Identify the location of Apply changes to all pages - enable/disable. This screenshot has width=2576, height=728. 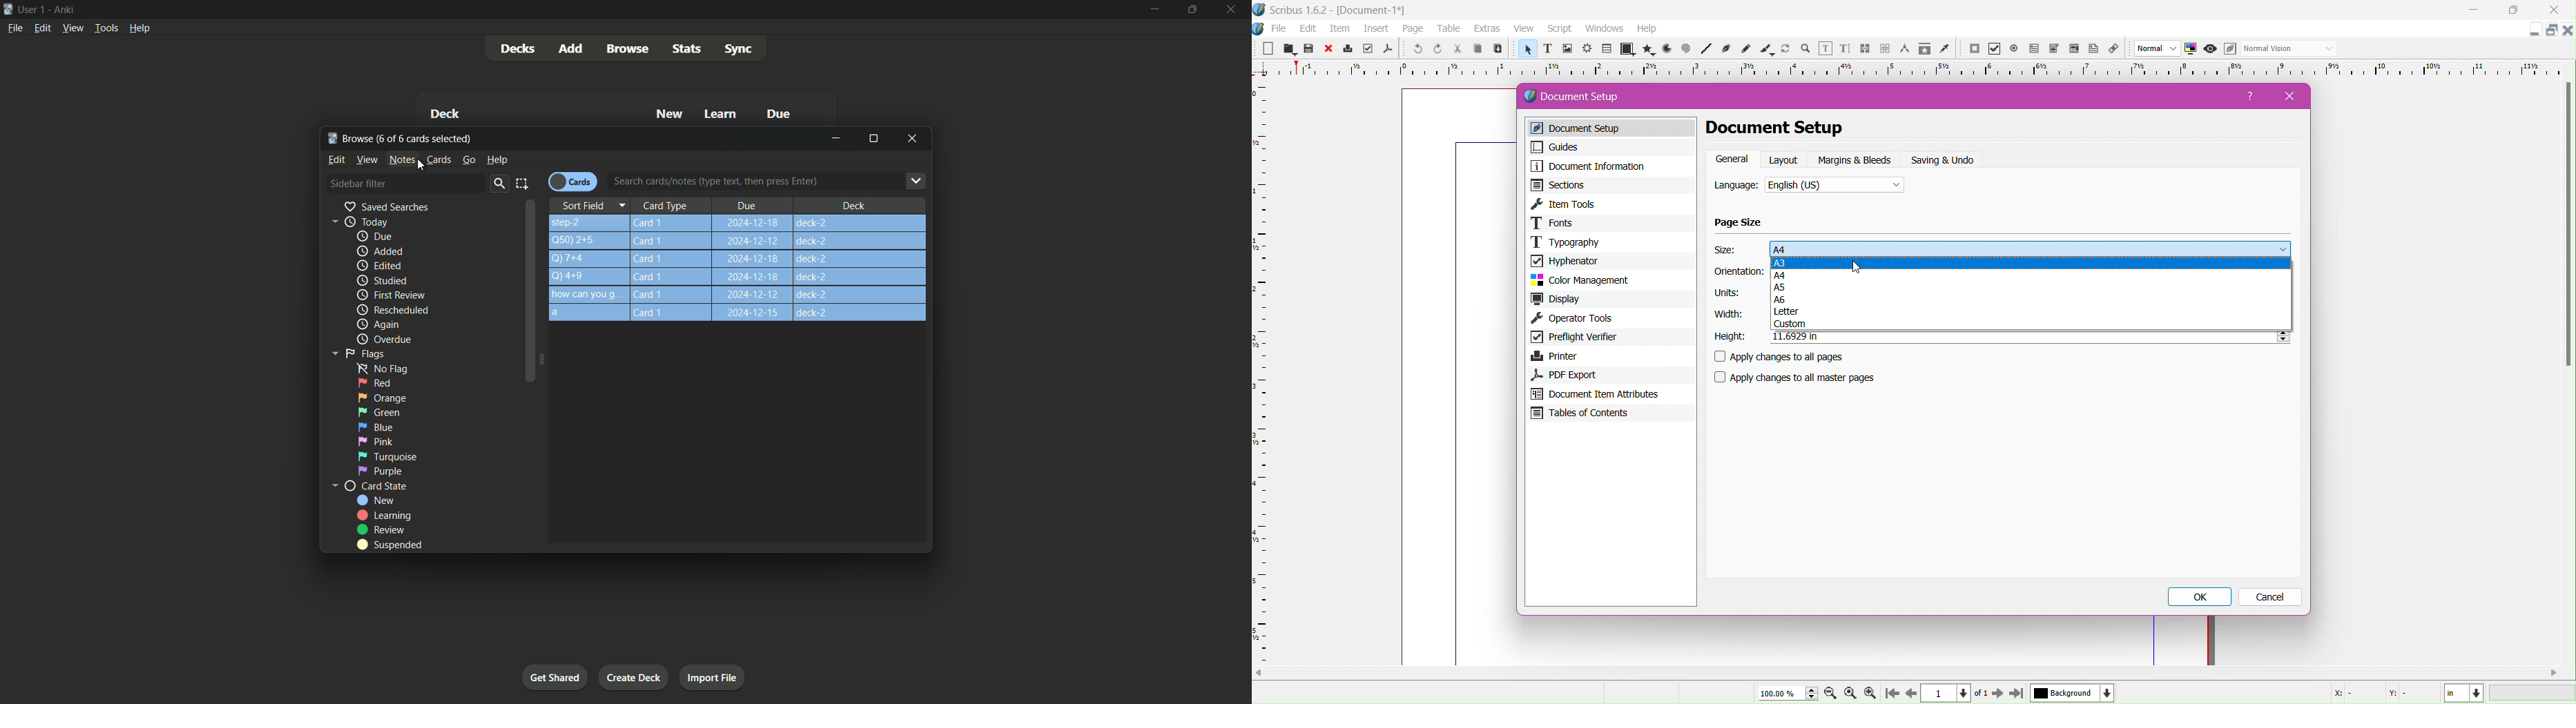
(1785, 358).